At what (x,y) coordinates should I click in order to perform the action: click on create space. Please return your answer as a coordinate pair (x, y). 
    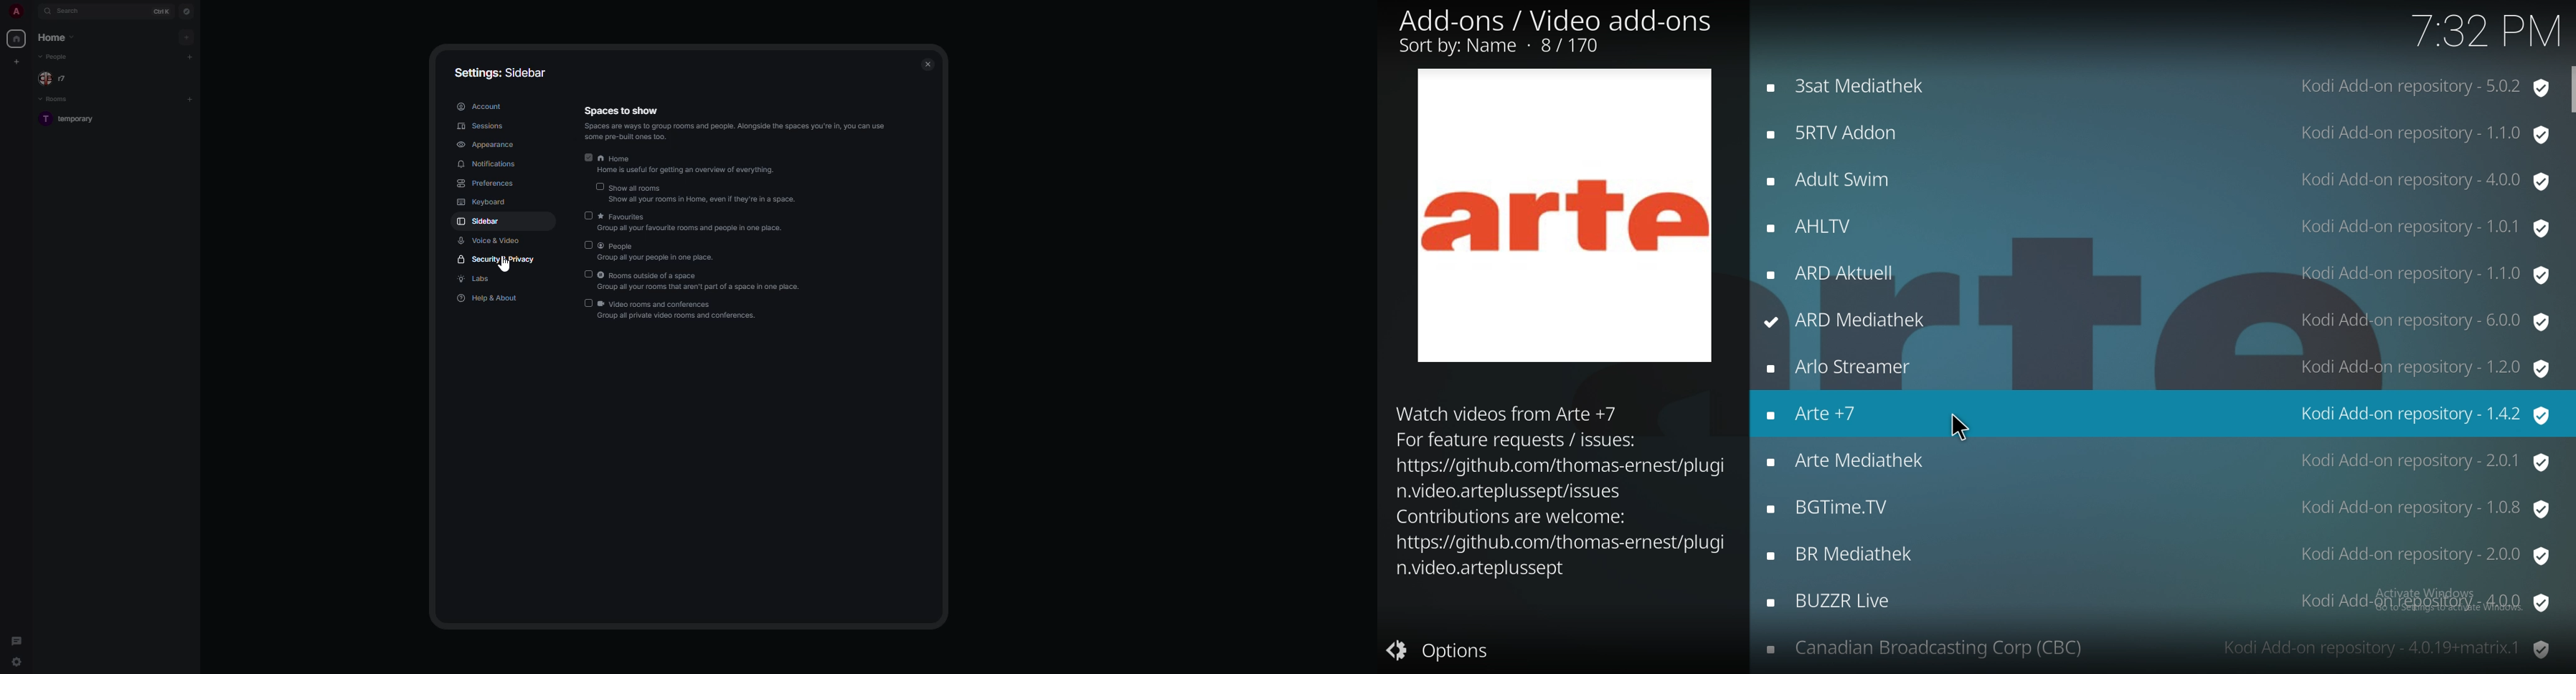
    Looking at the image, I should click on (16, 61).